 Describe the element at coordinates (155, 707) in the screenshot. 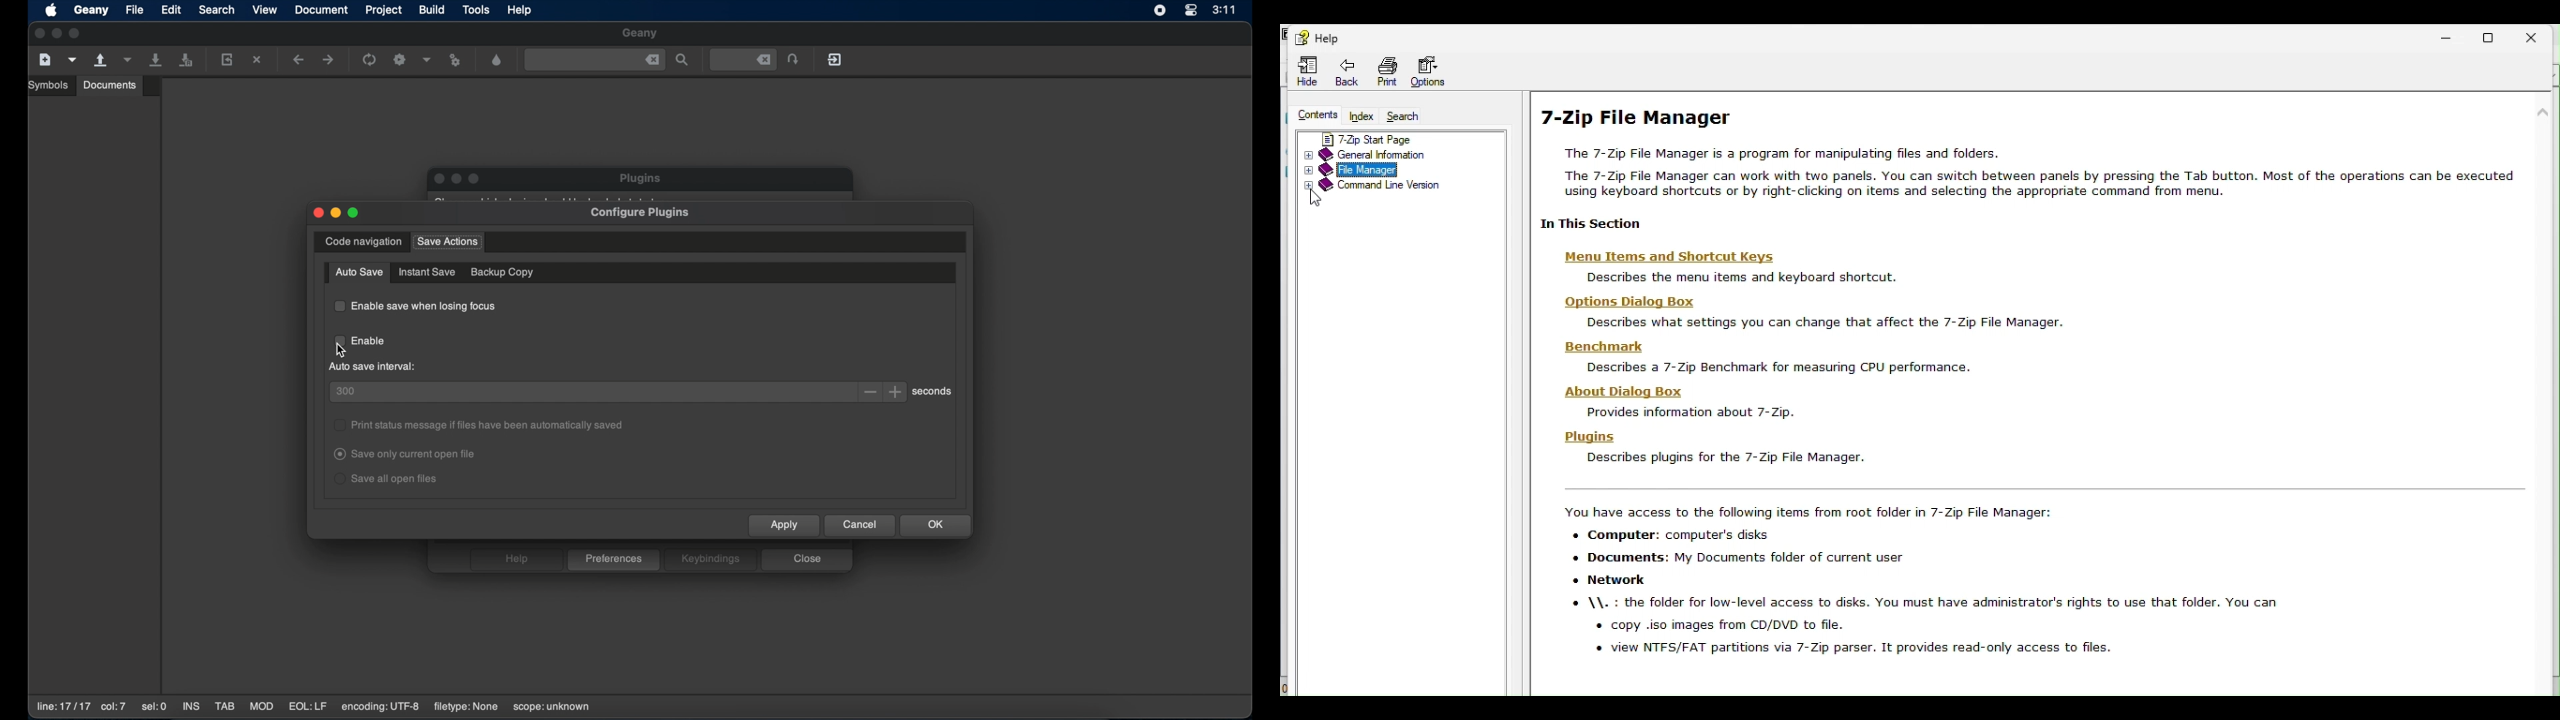

I see `sel:0` at that location.